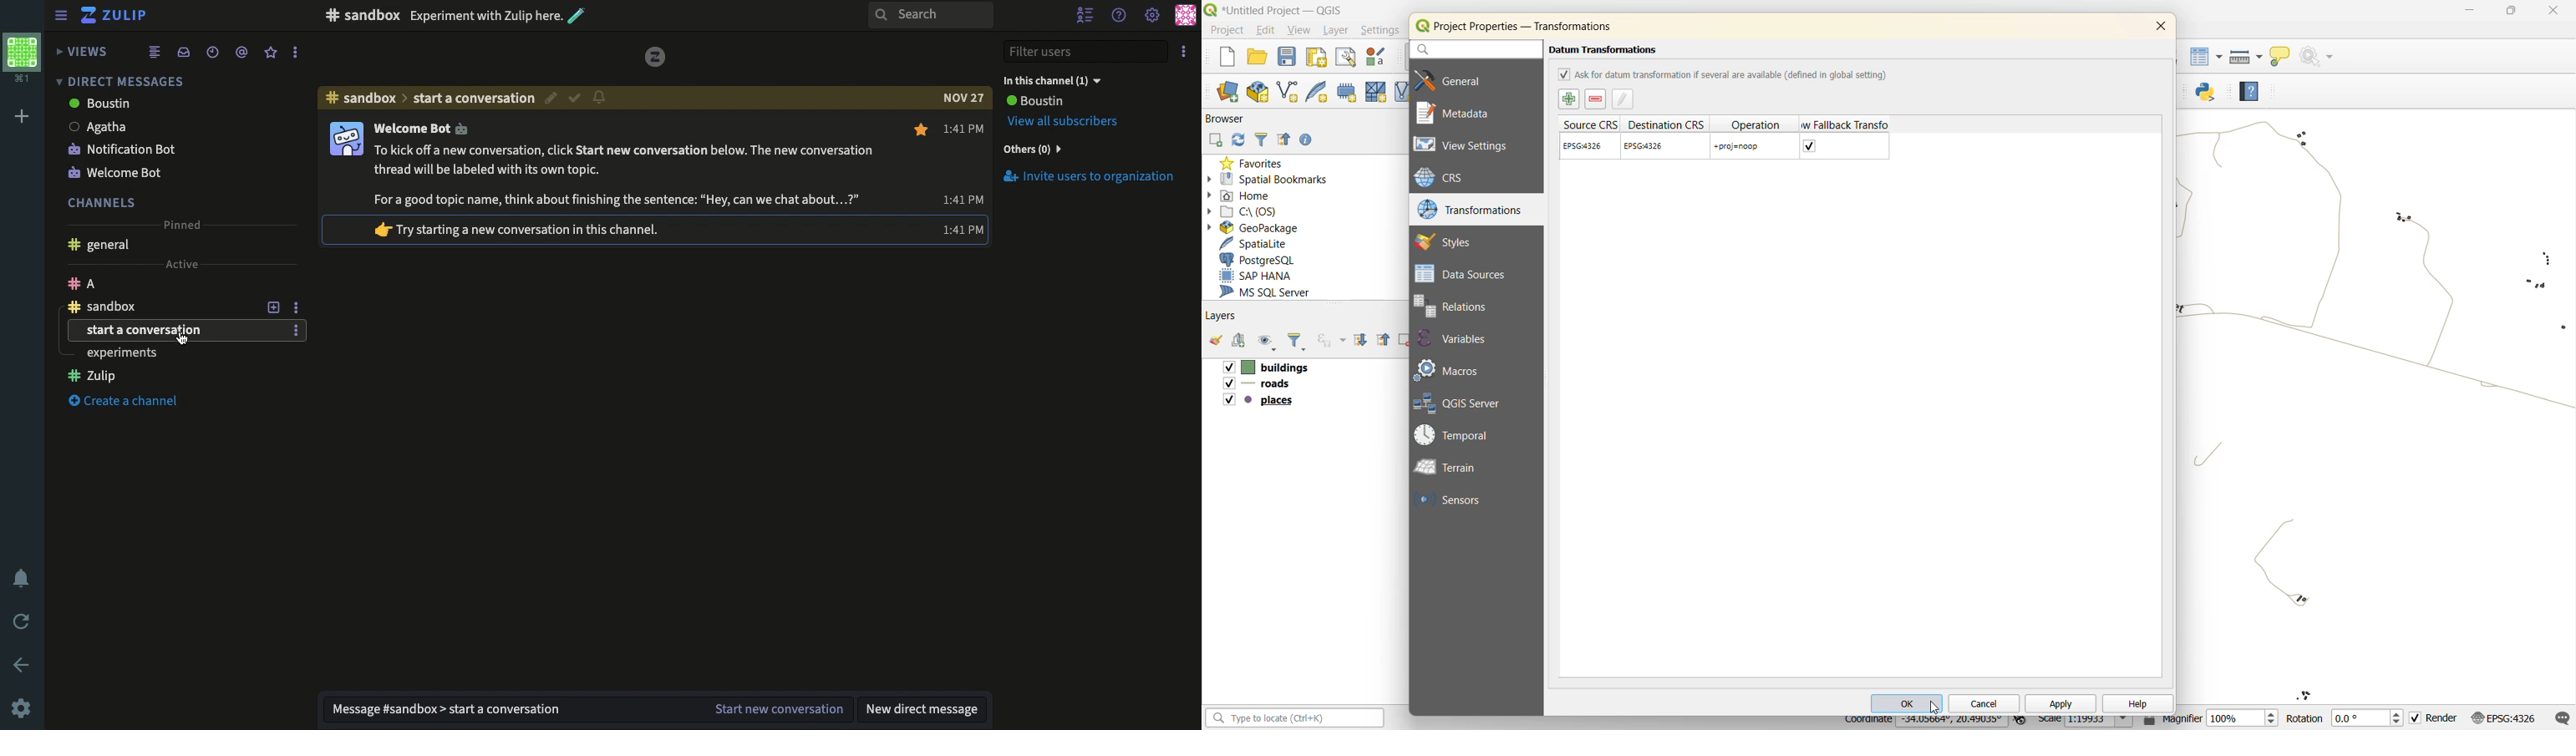  I want to click on selected, so click(1812, 145).